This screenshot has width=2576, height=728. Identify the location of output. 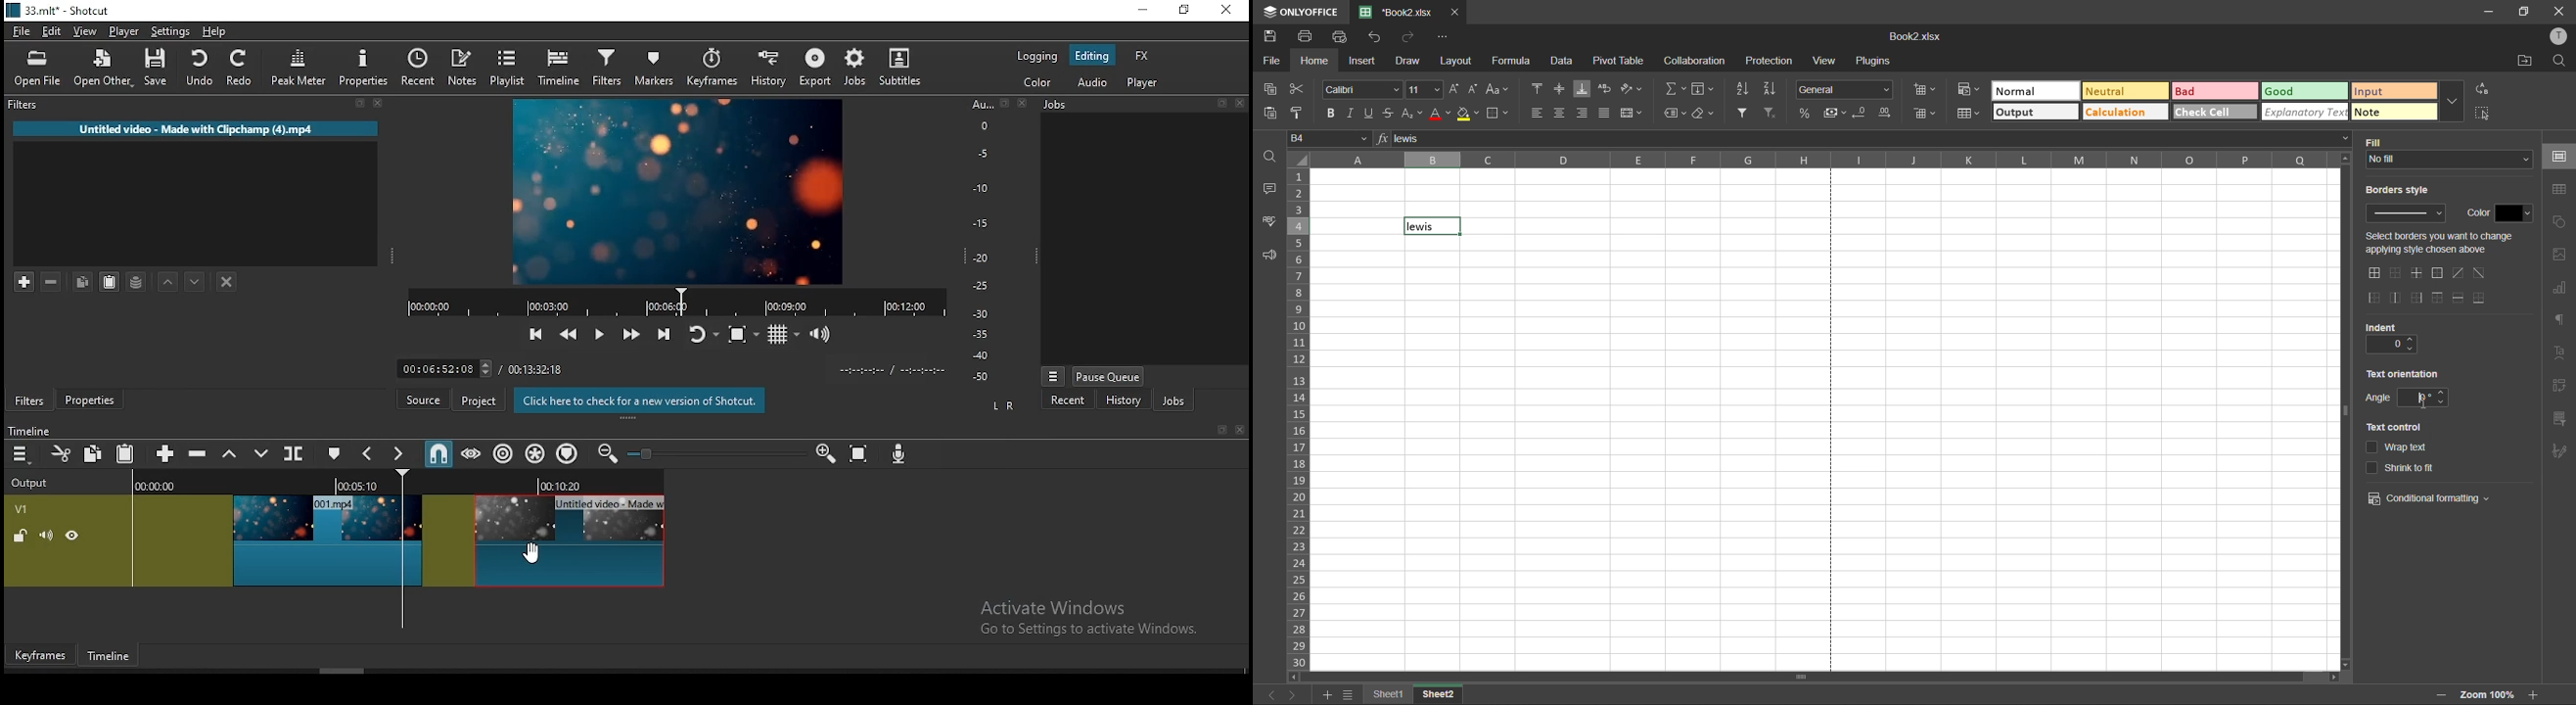
(32, 485).